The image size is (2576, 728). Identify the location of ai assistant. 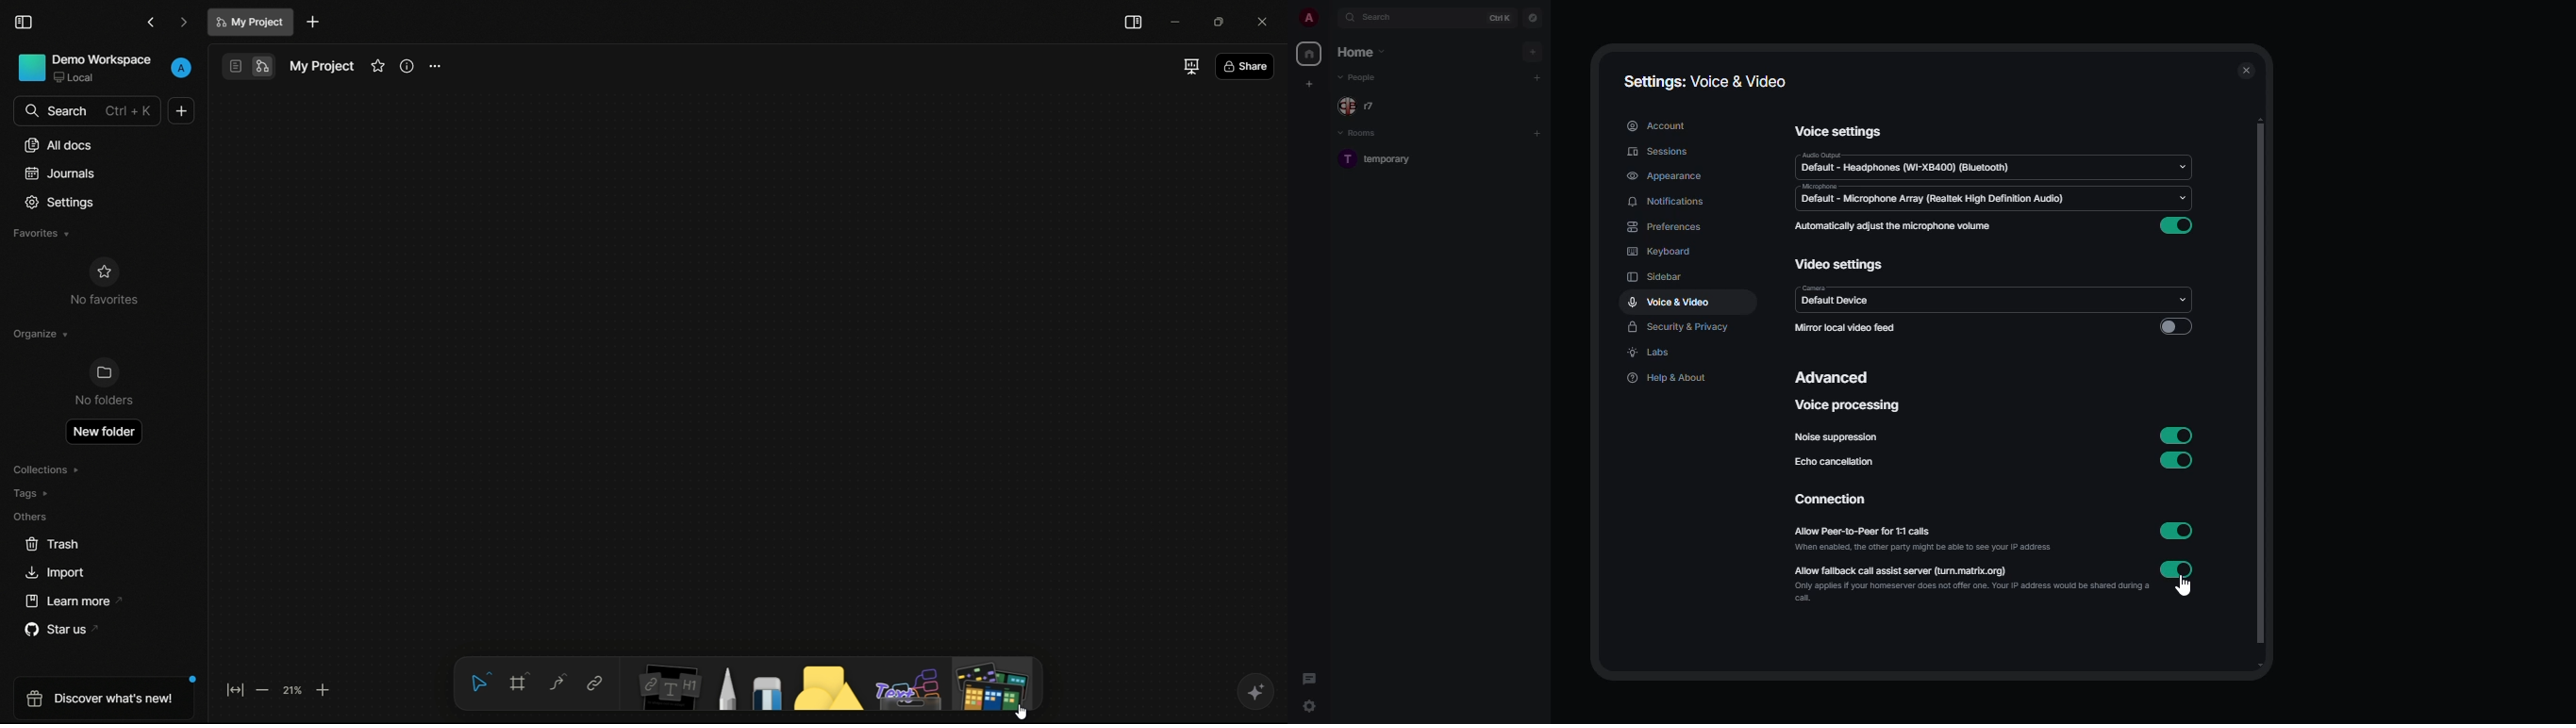
(1253, 690).